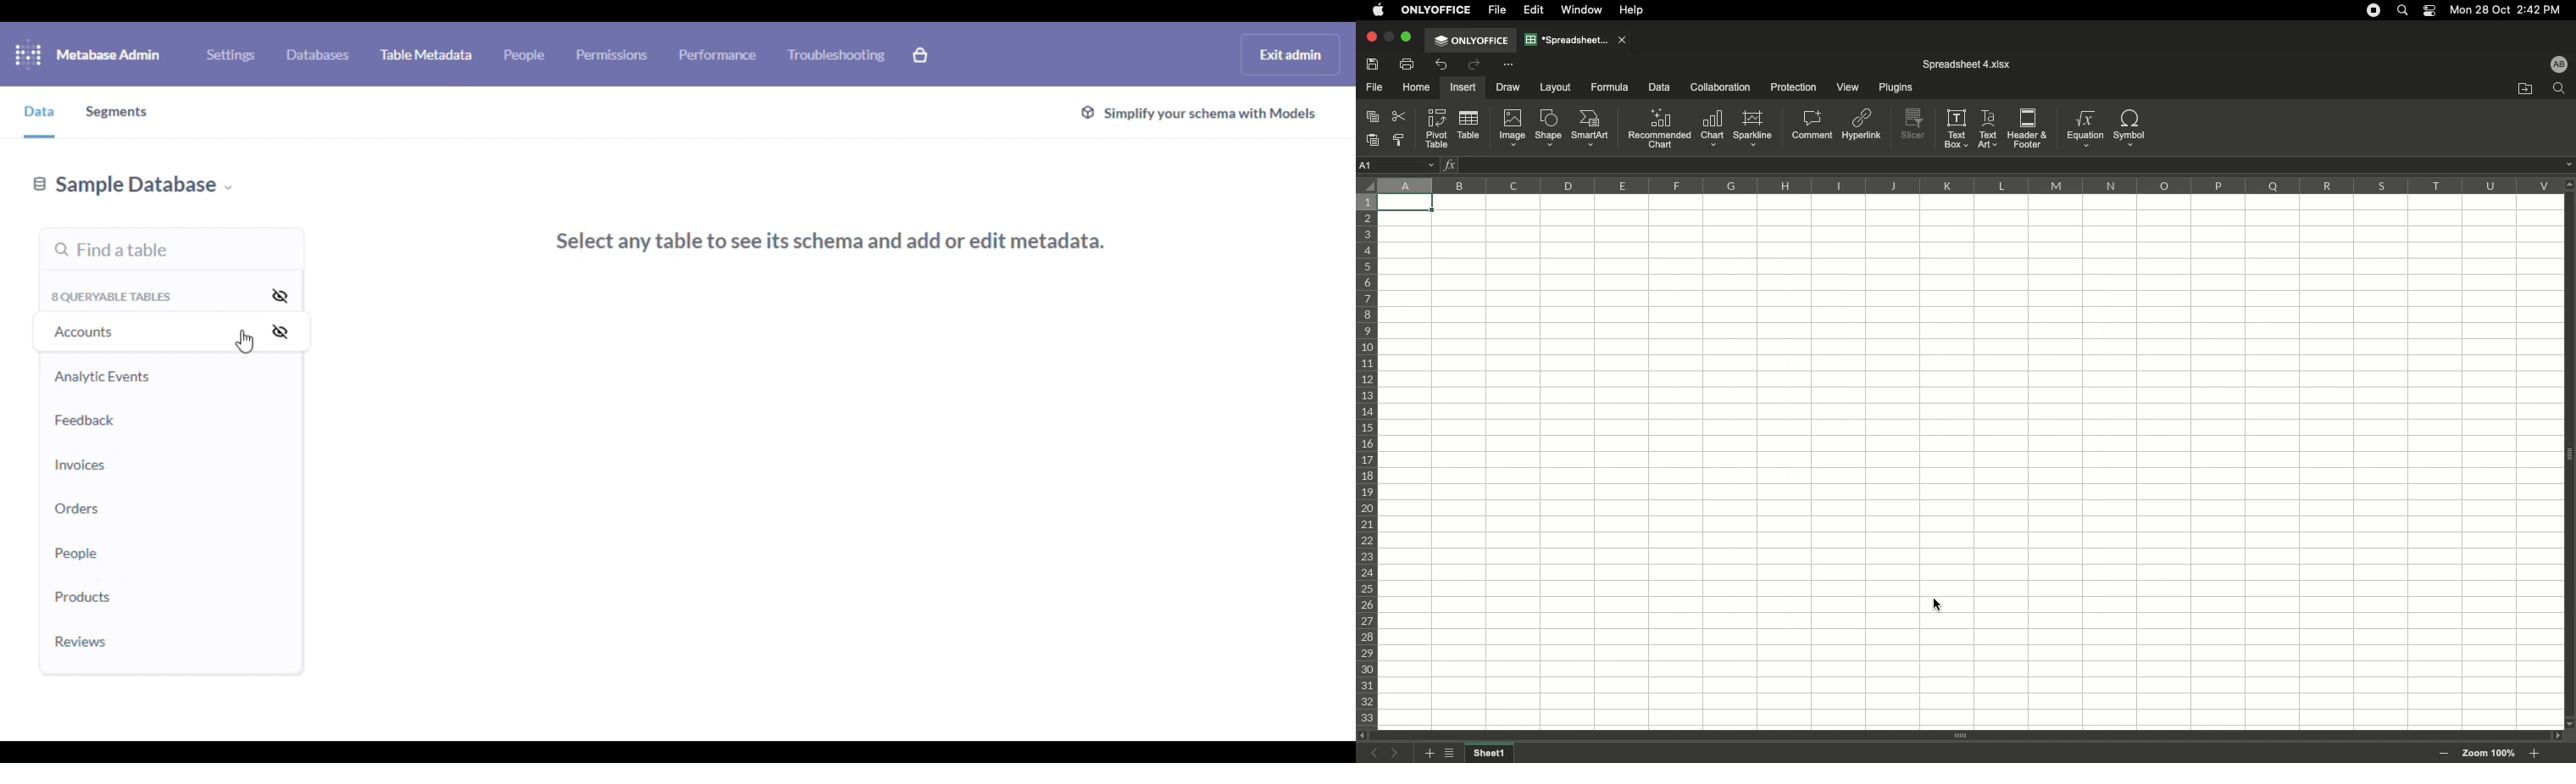 The image size is (2576, 784). Describe the element at coordinates (719, 54) in the screenshot. I see `performance` at that location.